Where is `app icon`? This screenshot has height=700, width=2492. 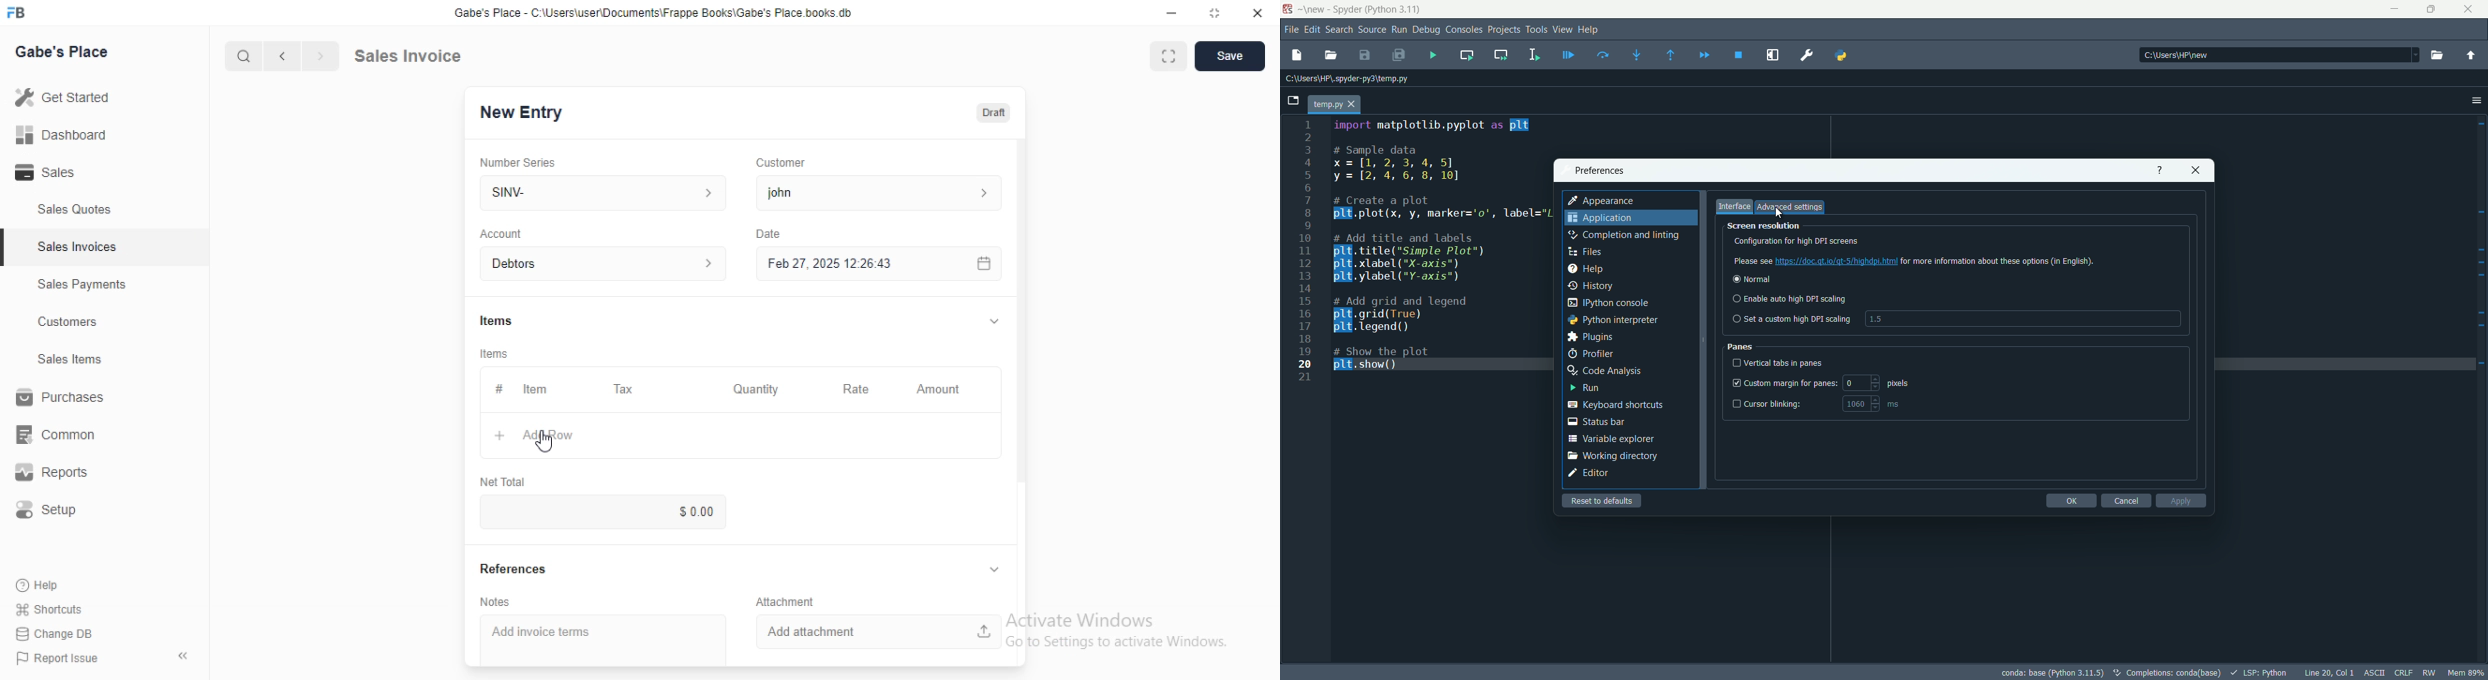
app icon is located at coordinates (1289, 9).